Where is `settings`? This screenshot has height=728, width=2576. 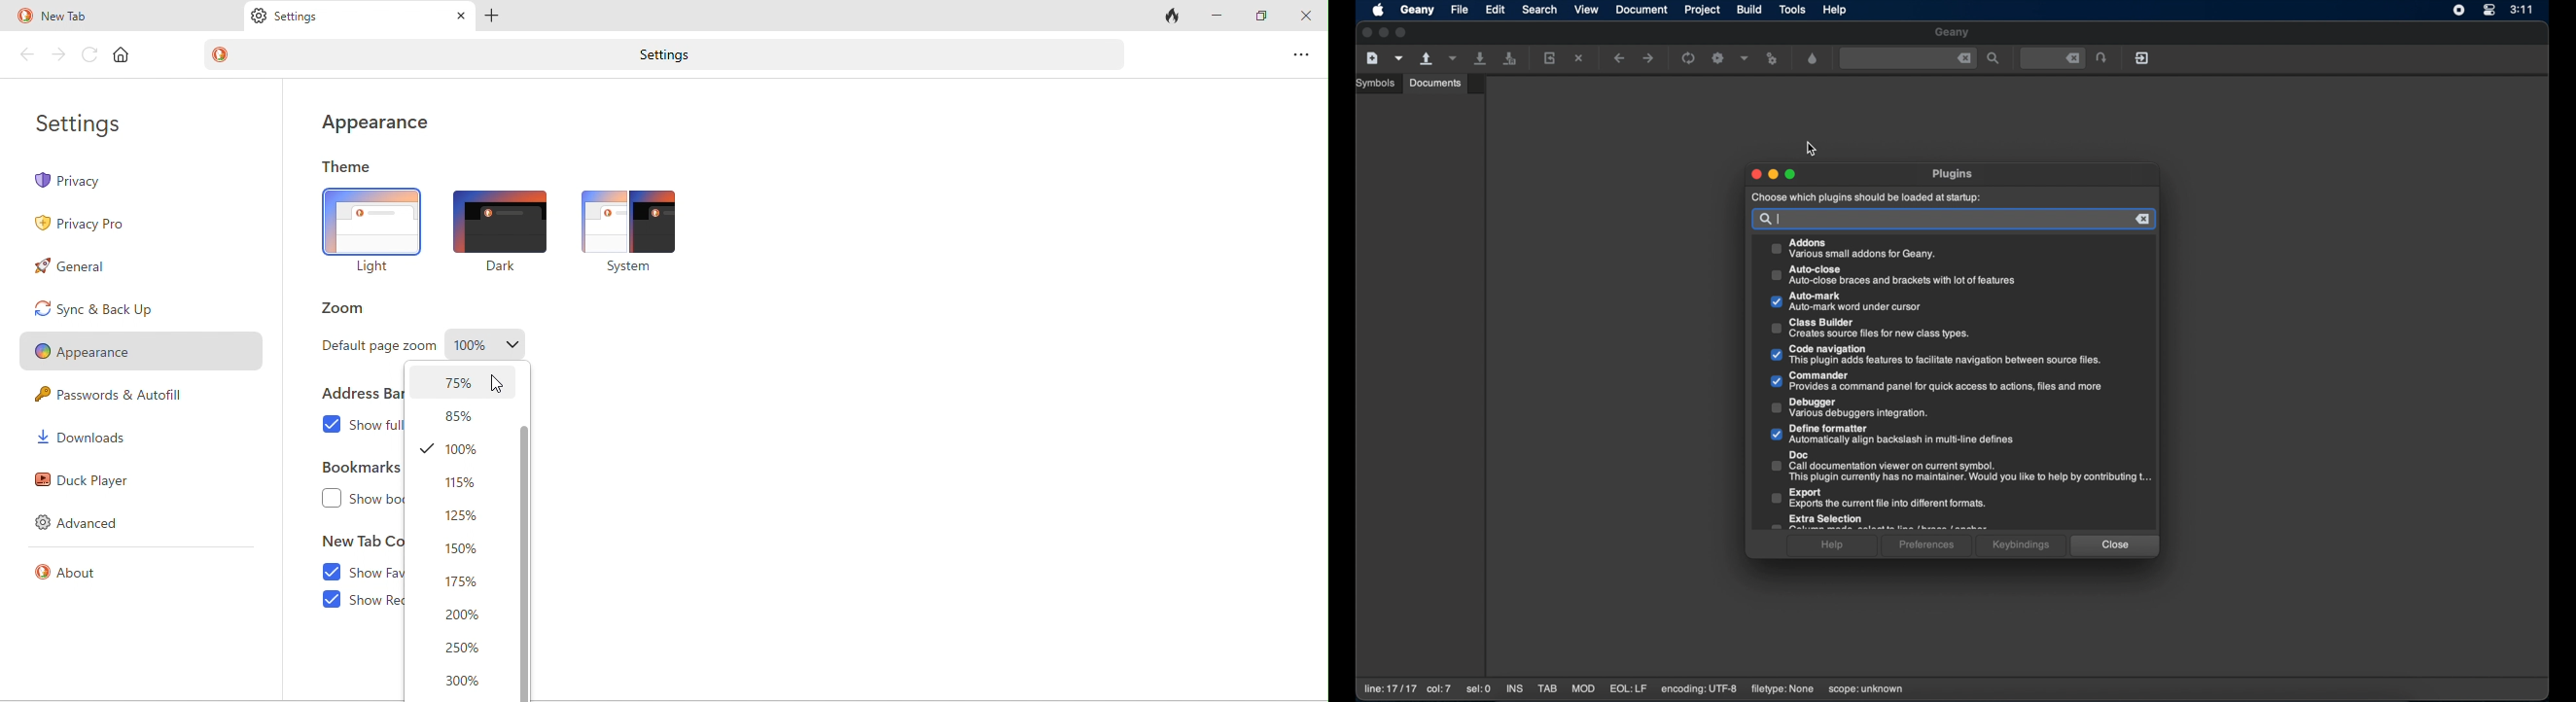 settings is located at coordinates (88, 127).